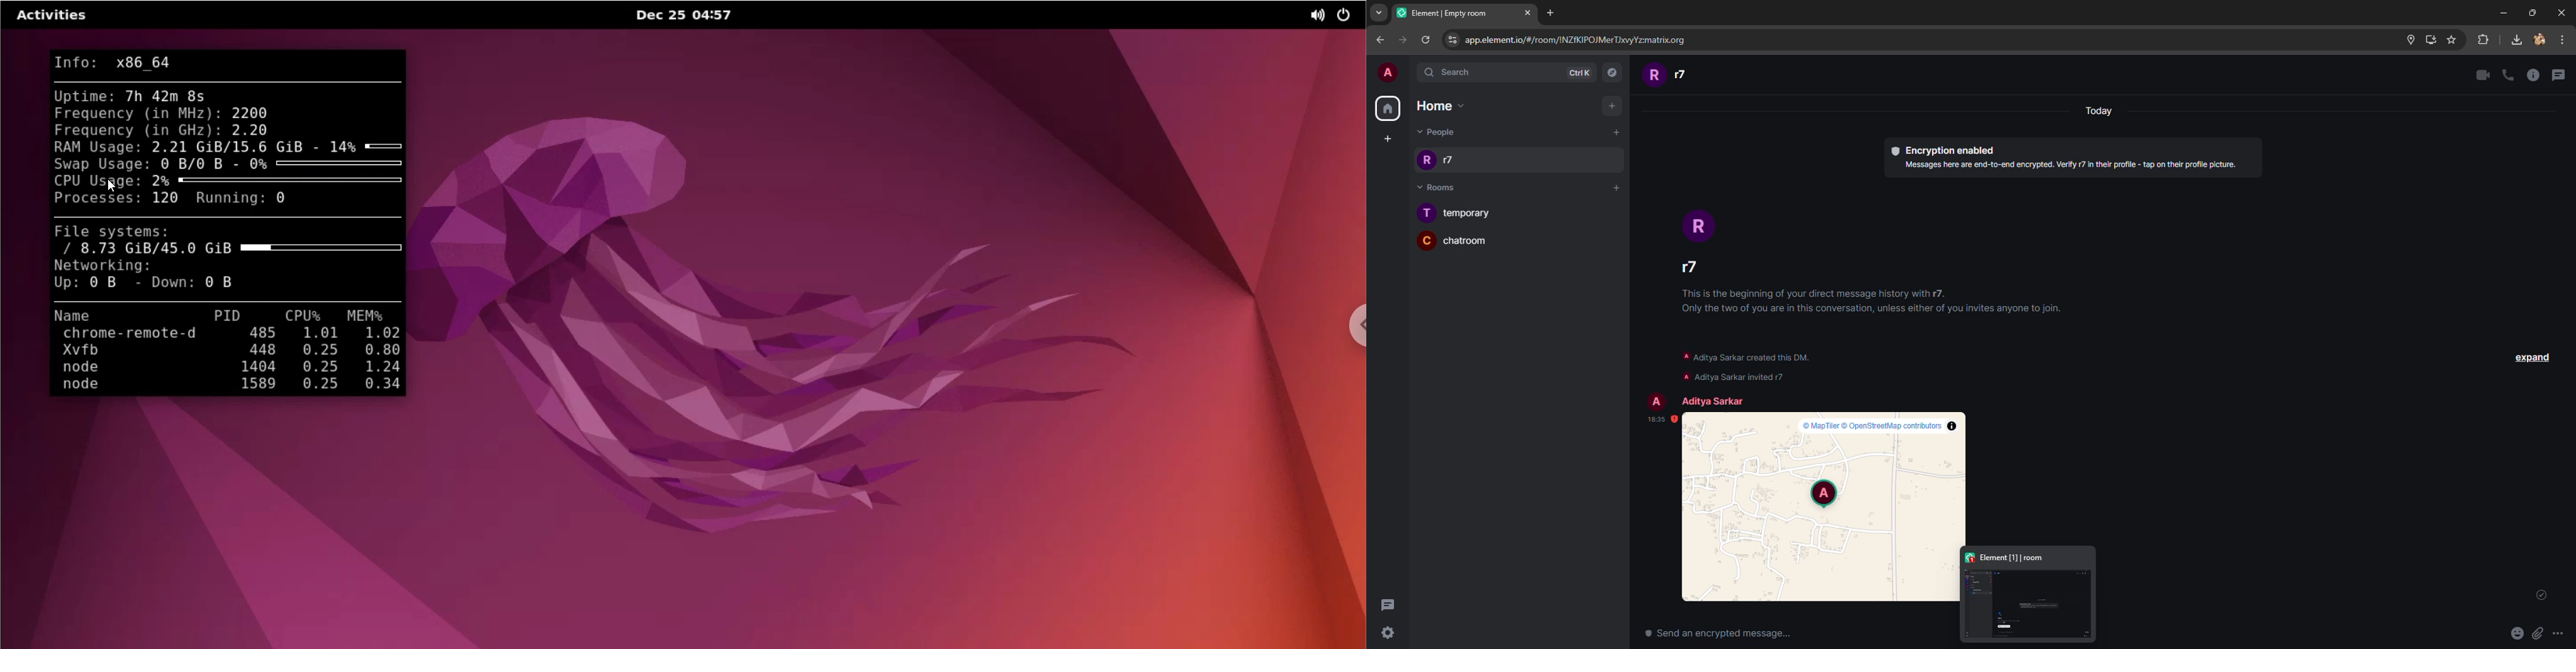  What do you see at coordinates (1745, 365) in the screenshot?
I see `text` at bounding box center [1745, 365].